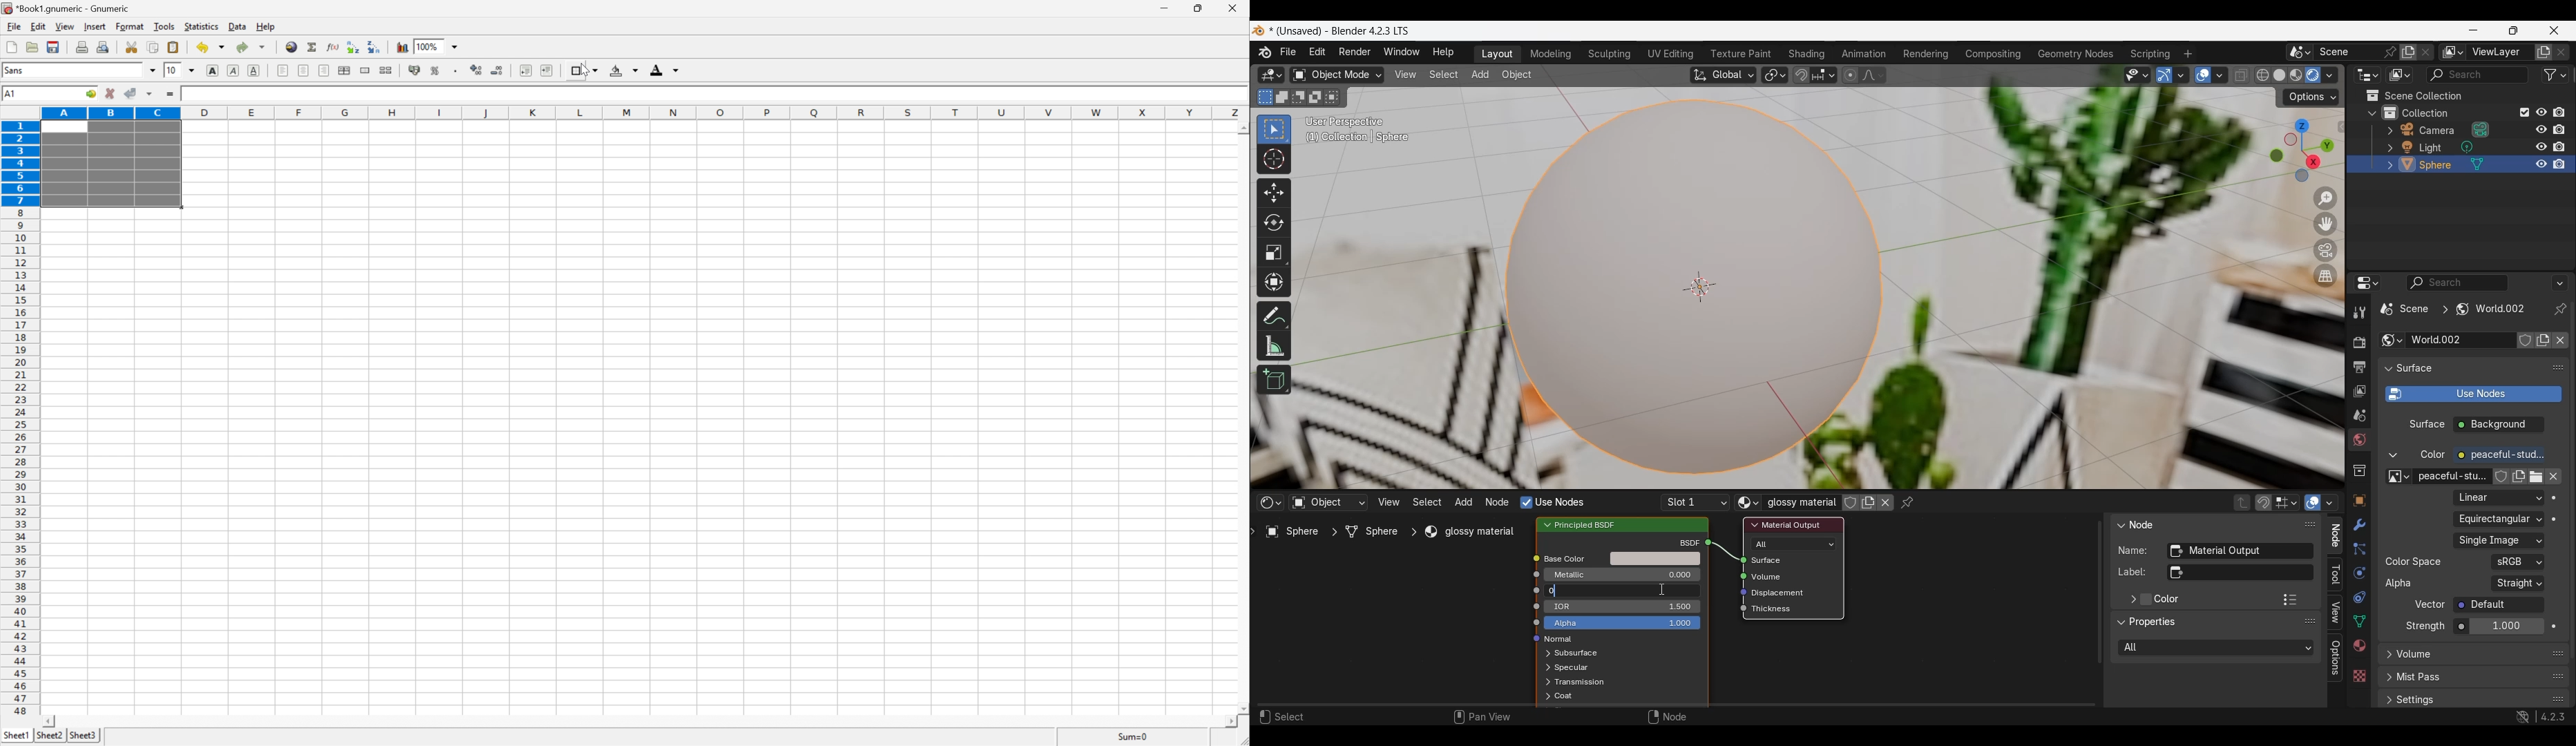 The width and height of the screenshot is (2576, 756). Describe the element at coordinates (2358, 621) in the screenshot. I see `Object data properties` at that location.